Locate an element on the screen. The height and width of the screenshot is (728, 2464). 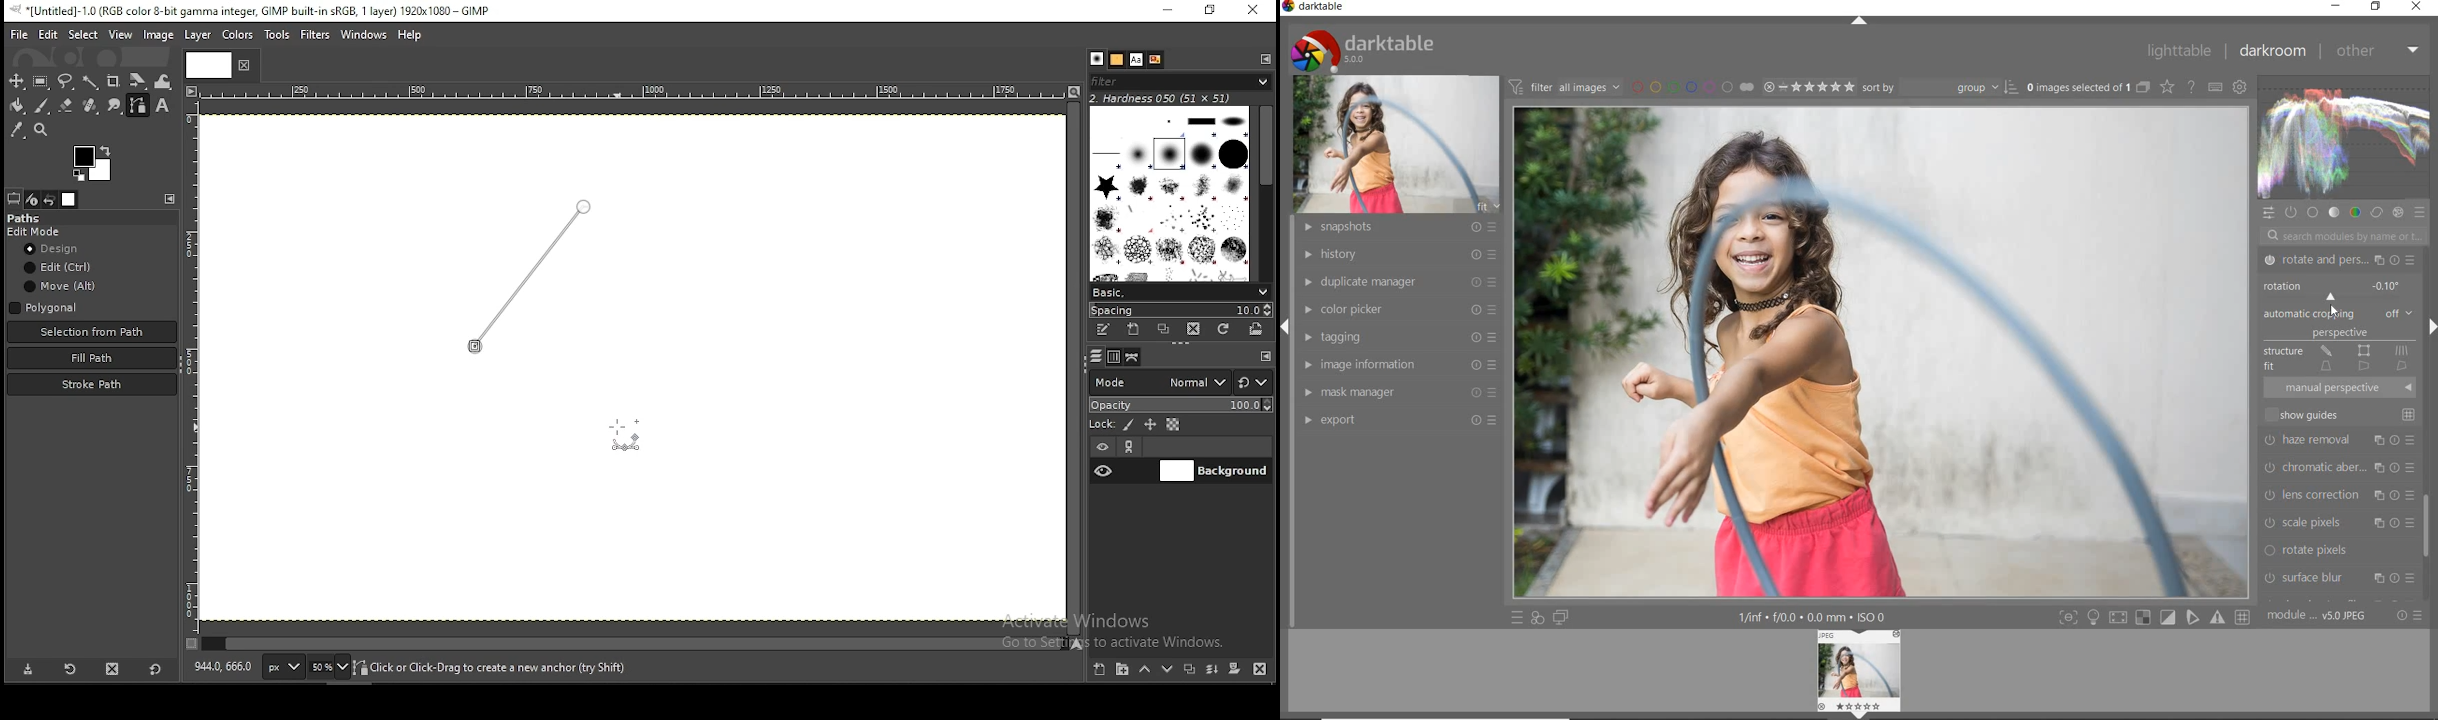
horizontal scale is located at coordinates (631, 94).